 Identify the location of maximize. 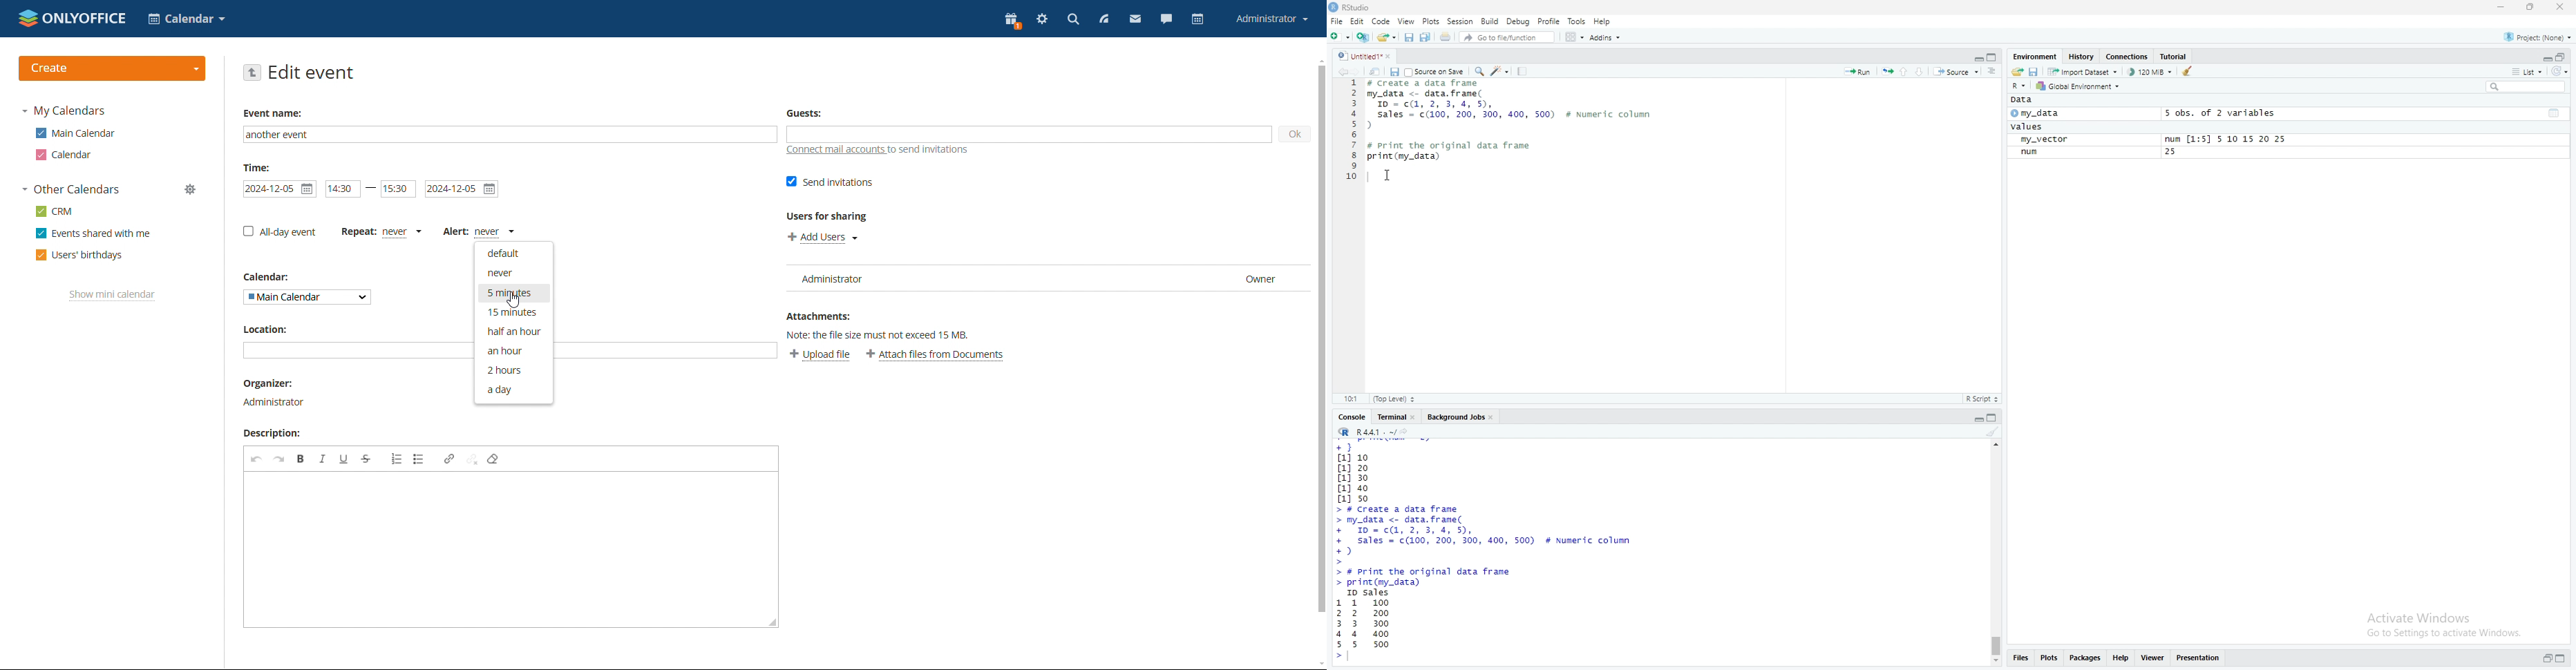
(1992, 57).